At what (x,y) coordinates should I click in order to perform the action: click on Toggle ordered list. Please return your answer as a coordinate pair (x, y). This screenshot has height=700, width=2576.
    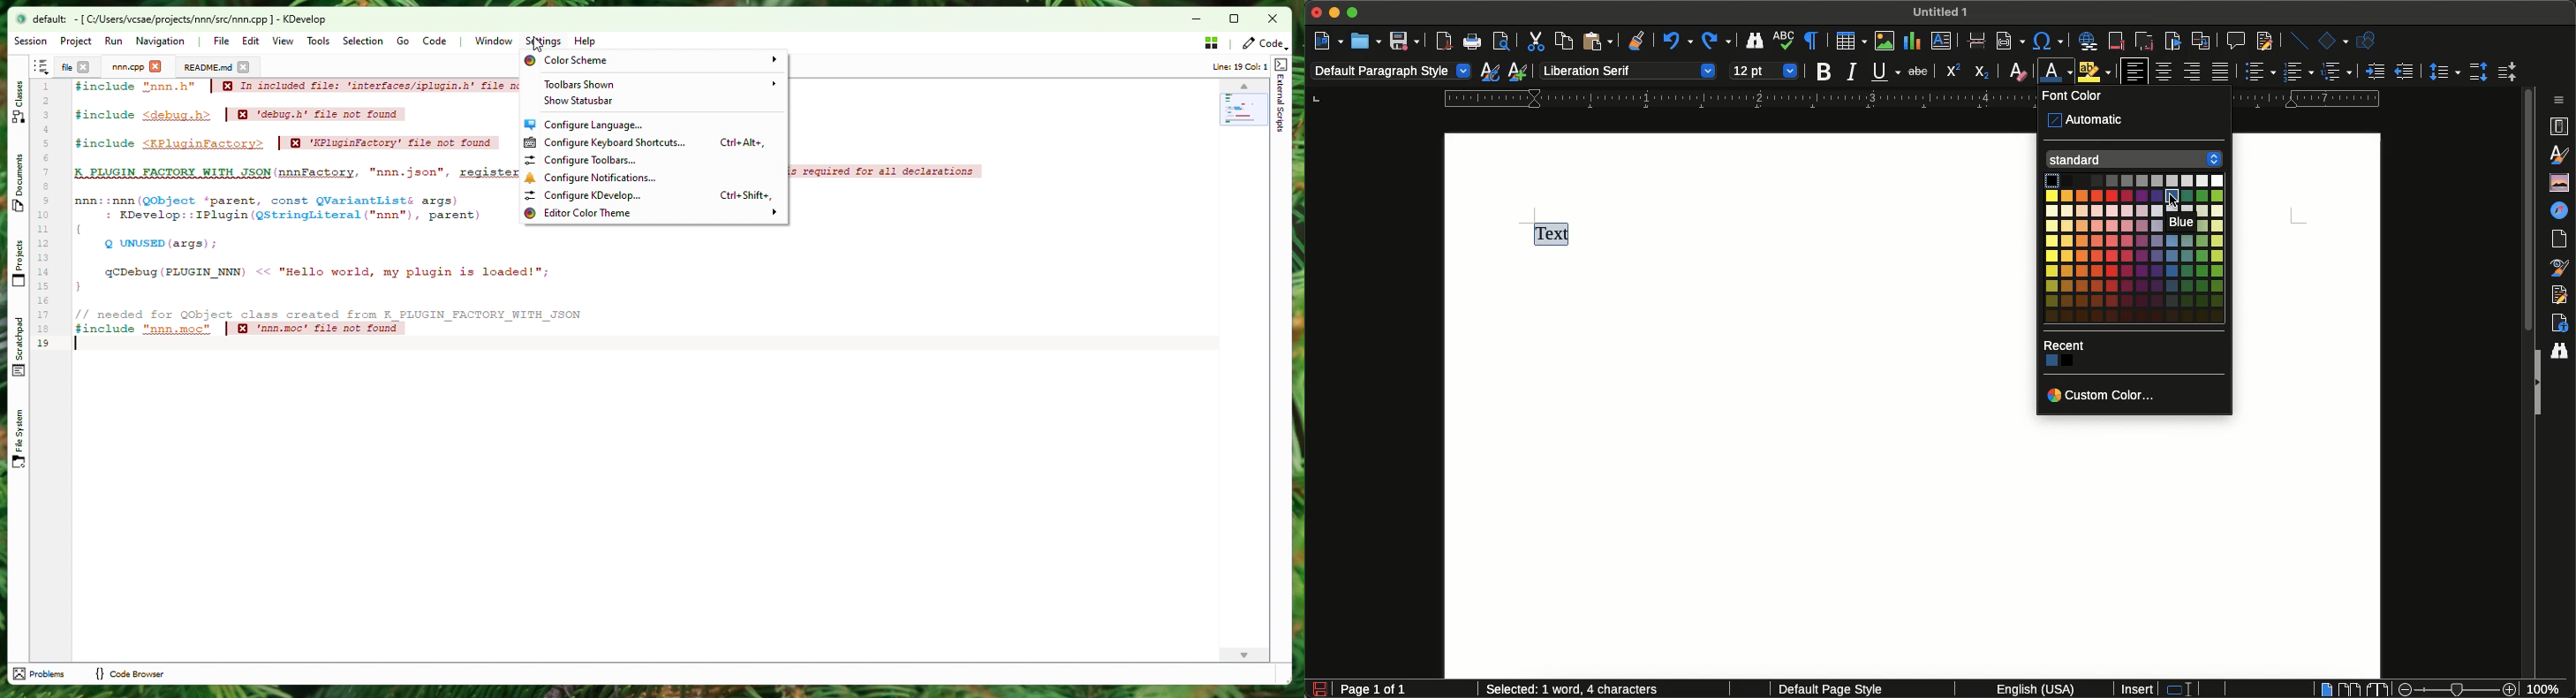
    Looking at the image, I should click on (2298, 70).